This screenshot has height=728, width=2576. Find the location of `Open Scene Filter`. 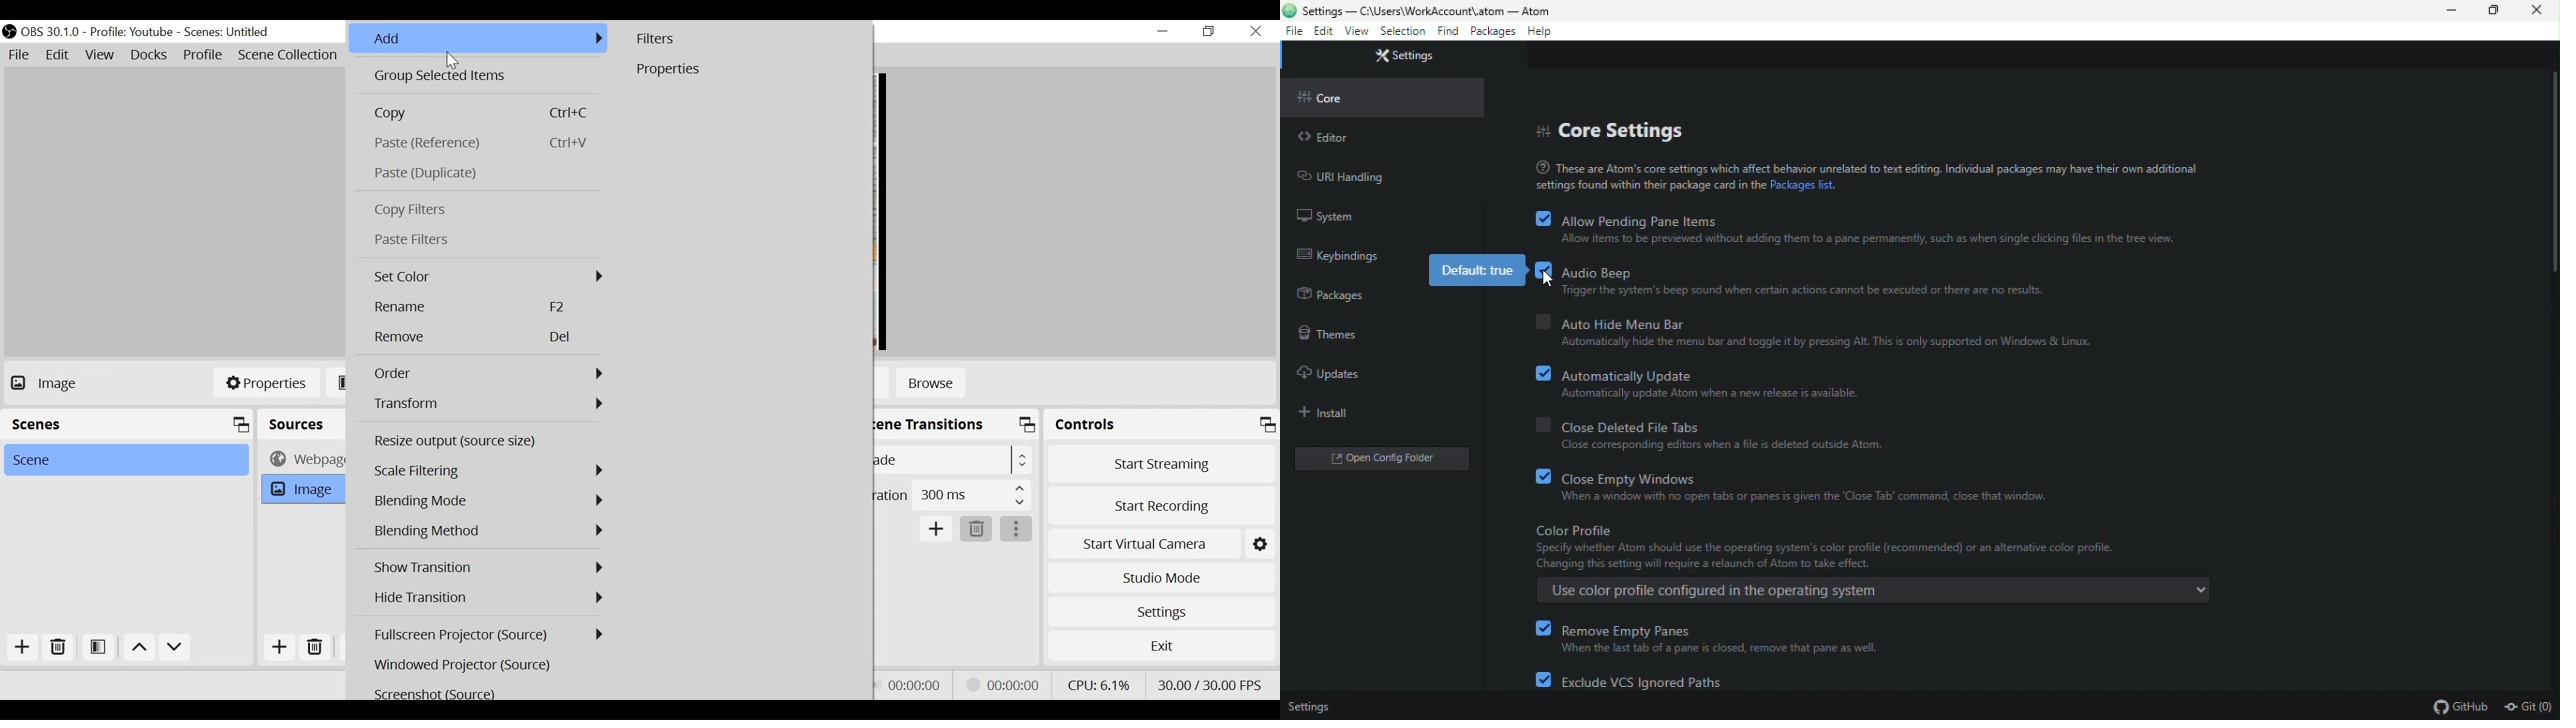

Open Scene Filter is located at coordinates (97, 648).